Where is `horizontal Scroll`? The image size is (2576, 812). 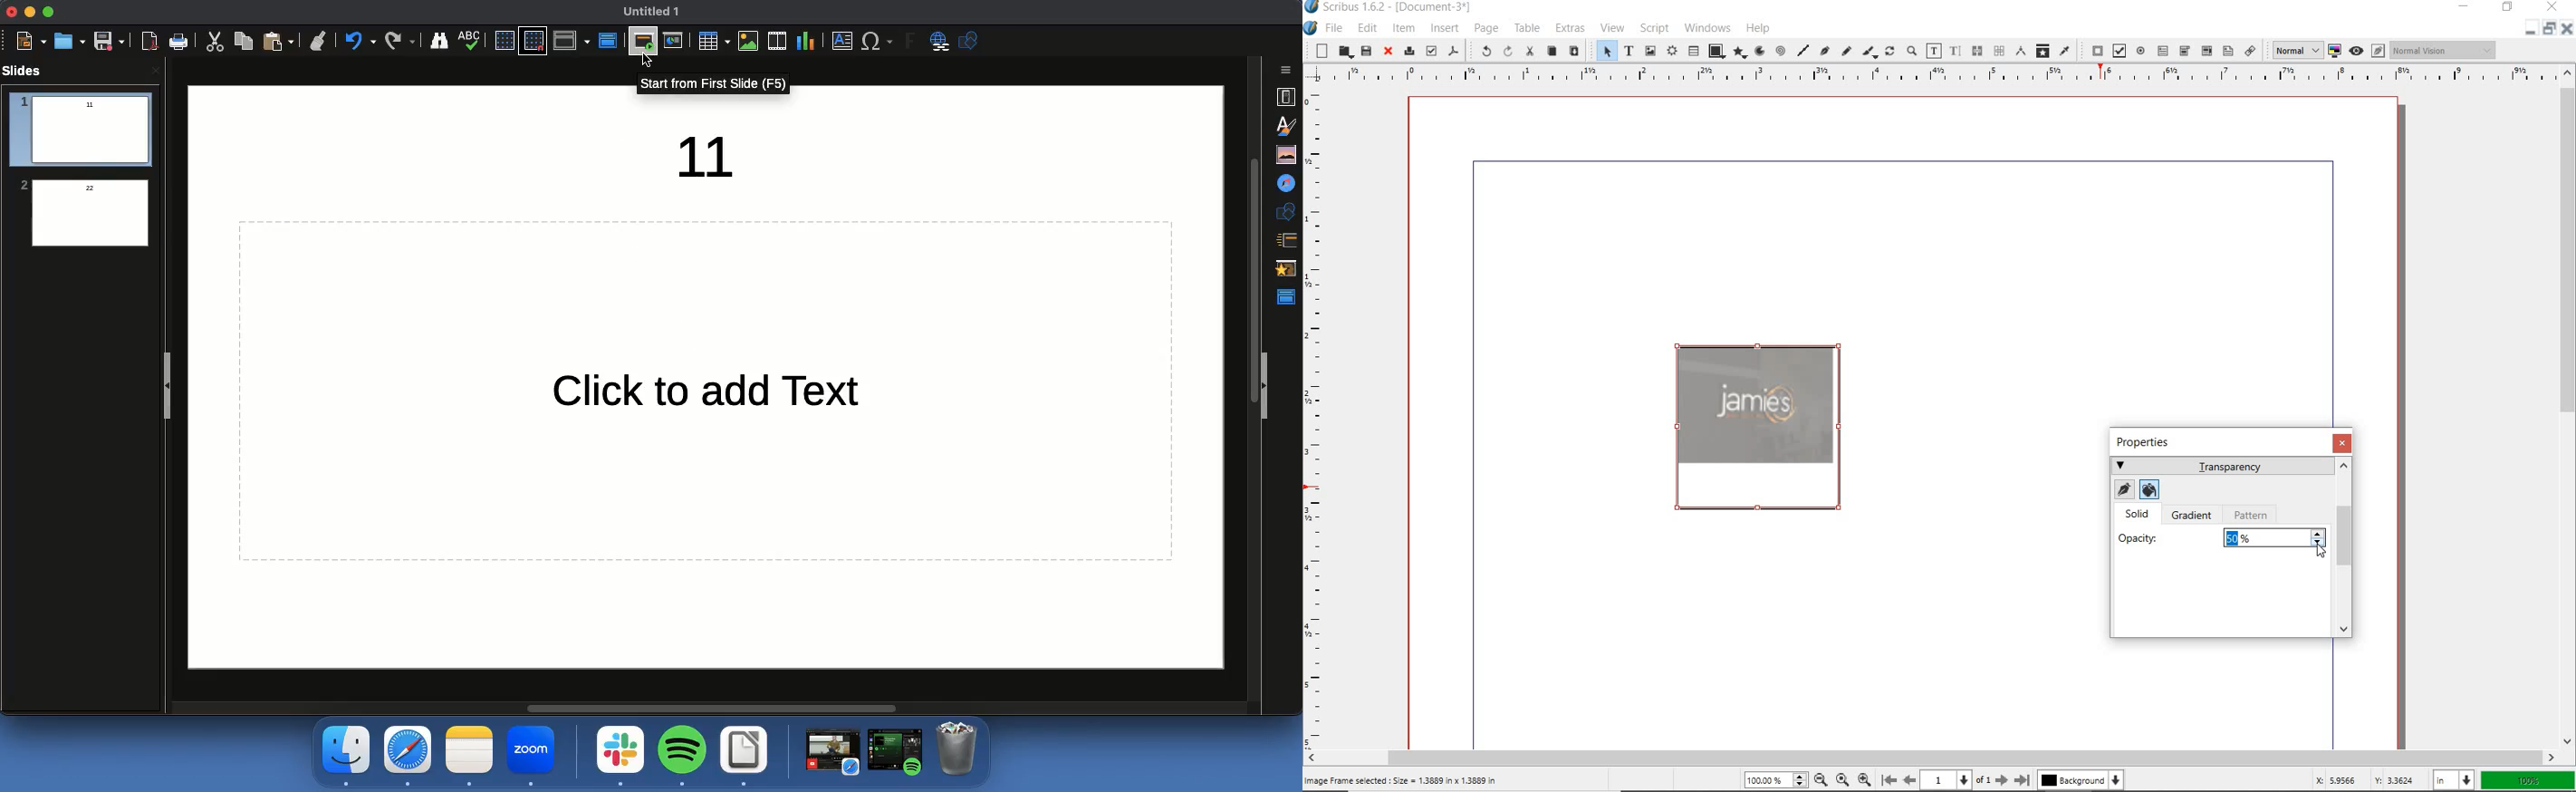
horizontal Scroll is located at coordinates (719, 700).